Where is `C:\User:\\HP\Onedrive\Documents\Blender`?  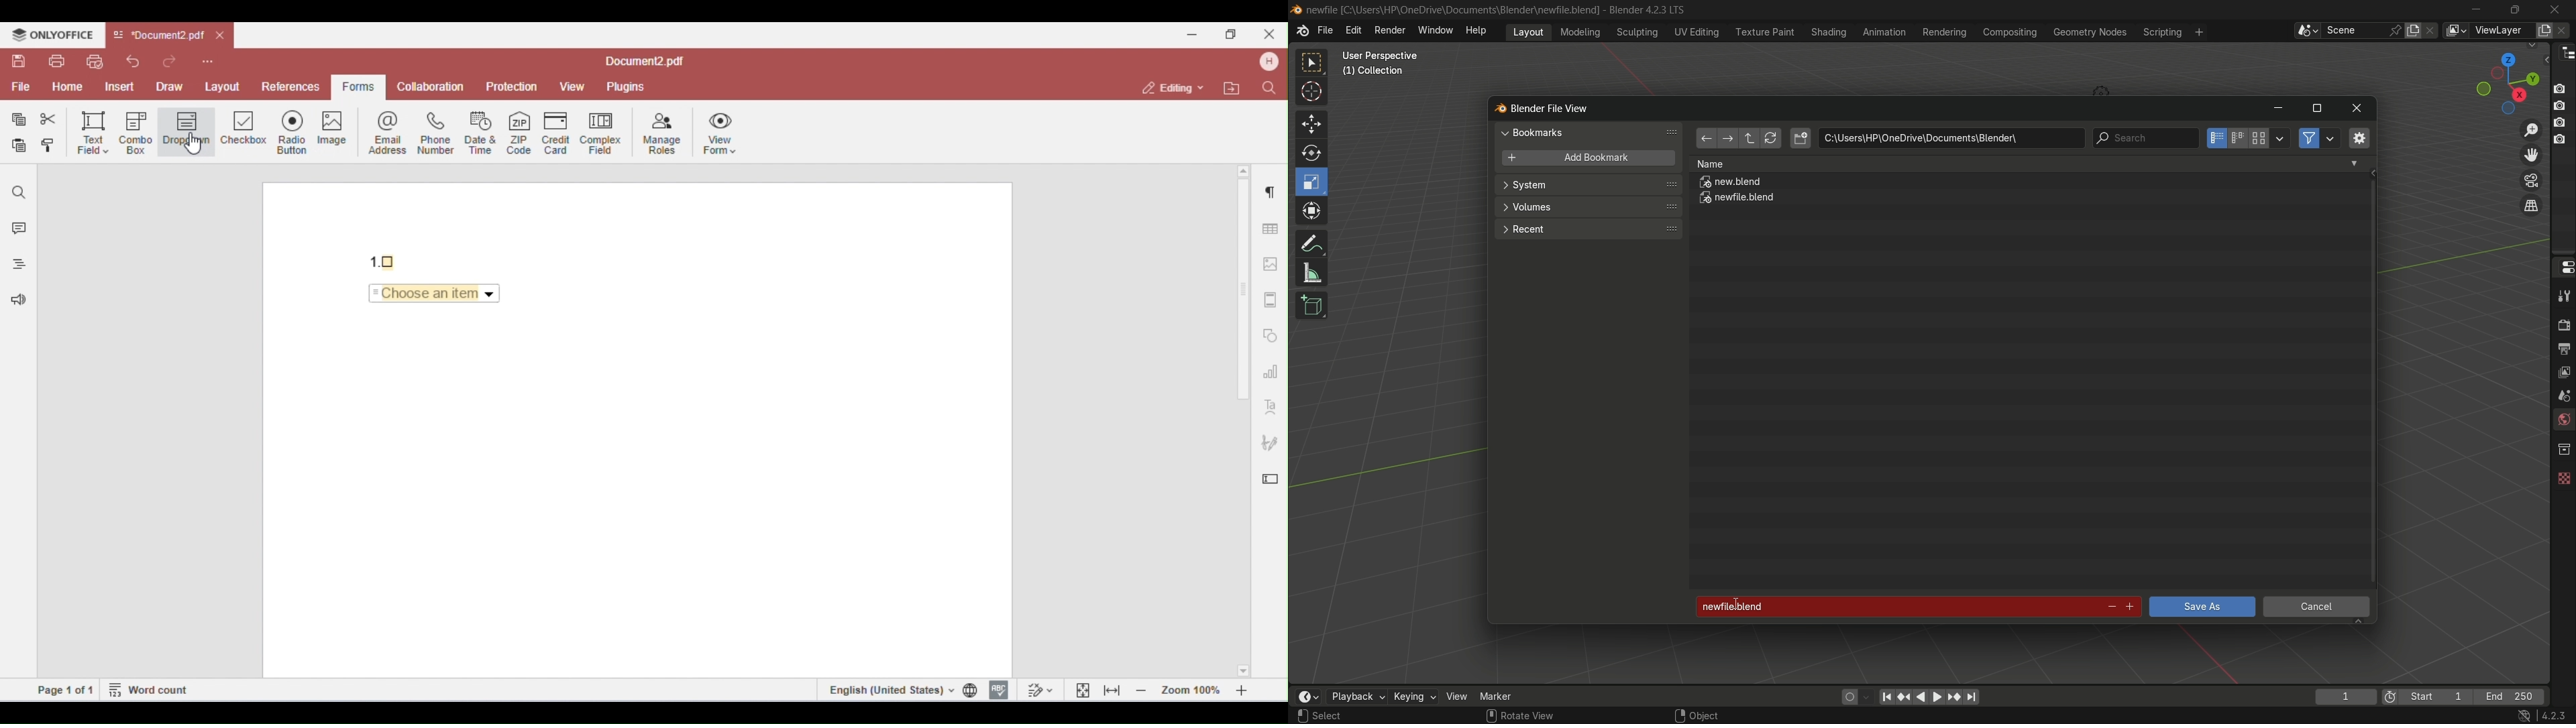
C:\User:\\HP\Onedrive\Documents\Blender is located at coordinates (1453, 10).